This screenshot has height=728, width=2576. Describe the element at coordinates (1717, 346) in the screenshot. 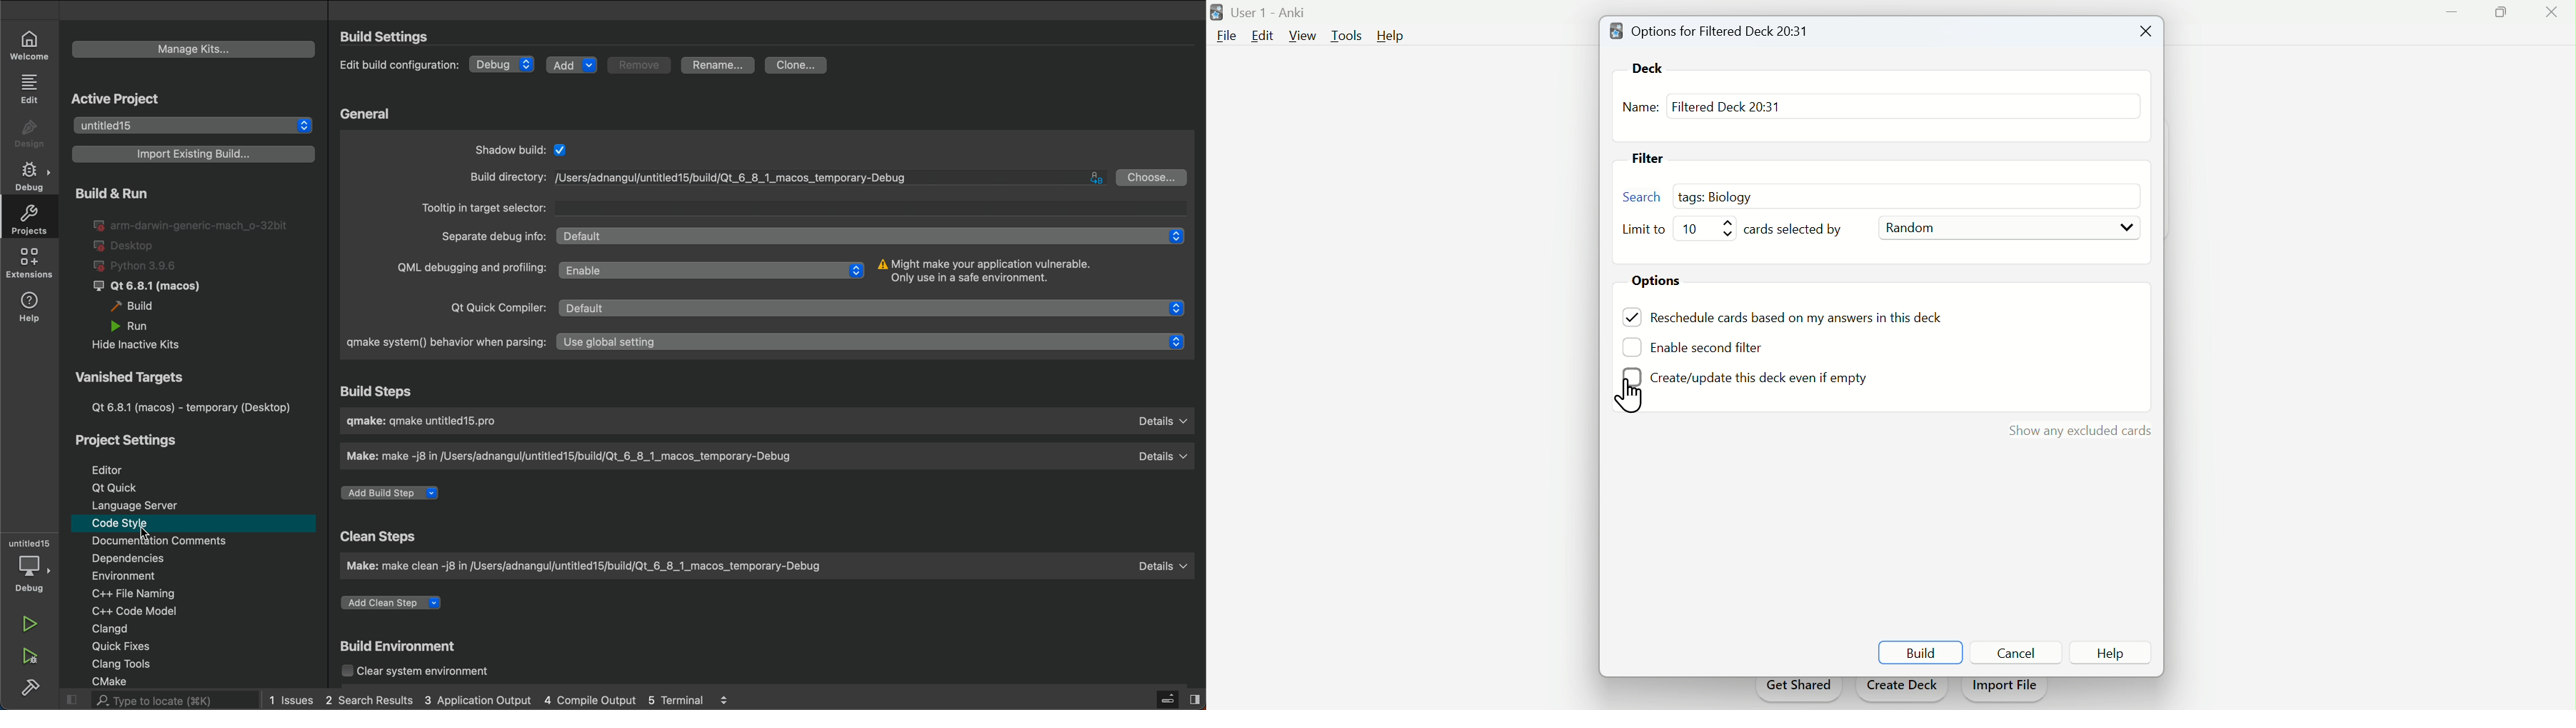

I see ` Enable second Filter` at that location.